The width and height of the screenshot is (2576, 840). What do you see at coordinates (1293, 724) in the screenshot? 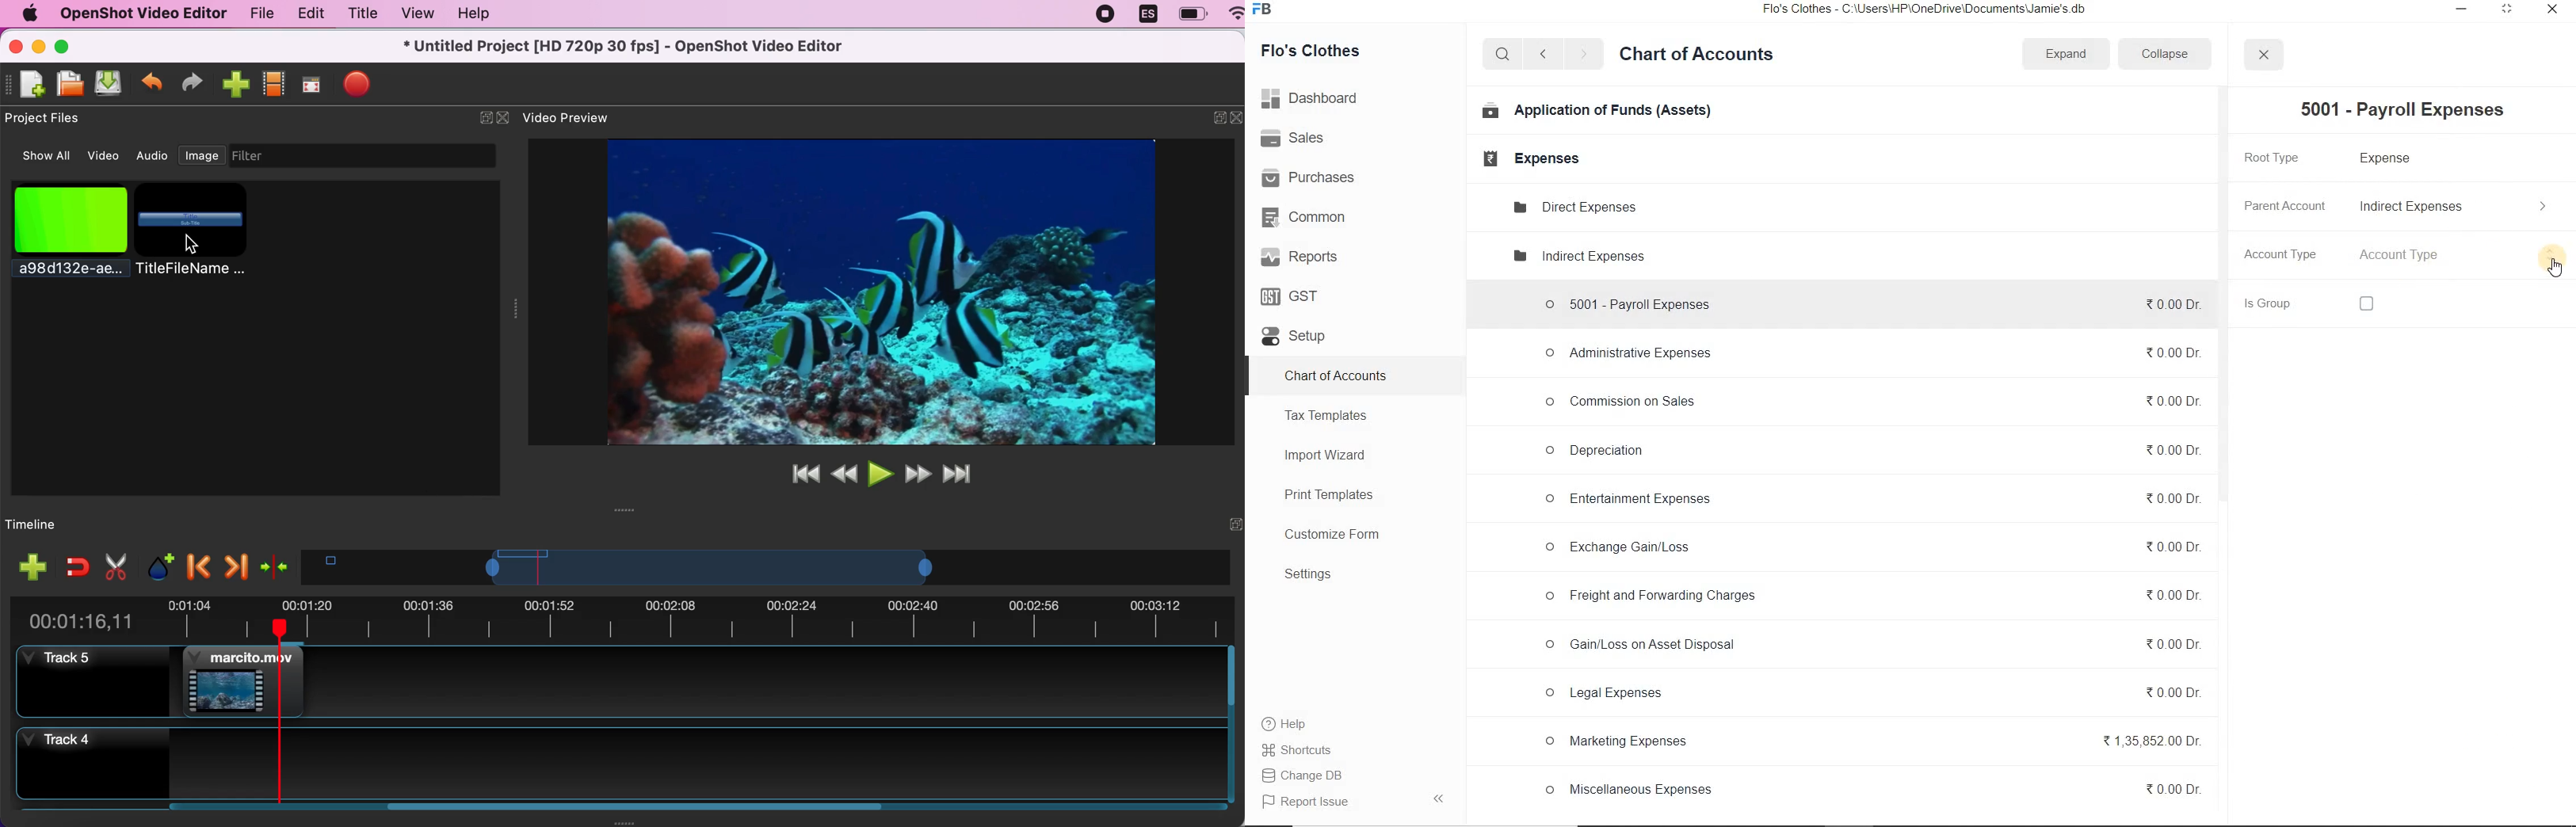
I see ` Help` at bounding box center [1293, 724].